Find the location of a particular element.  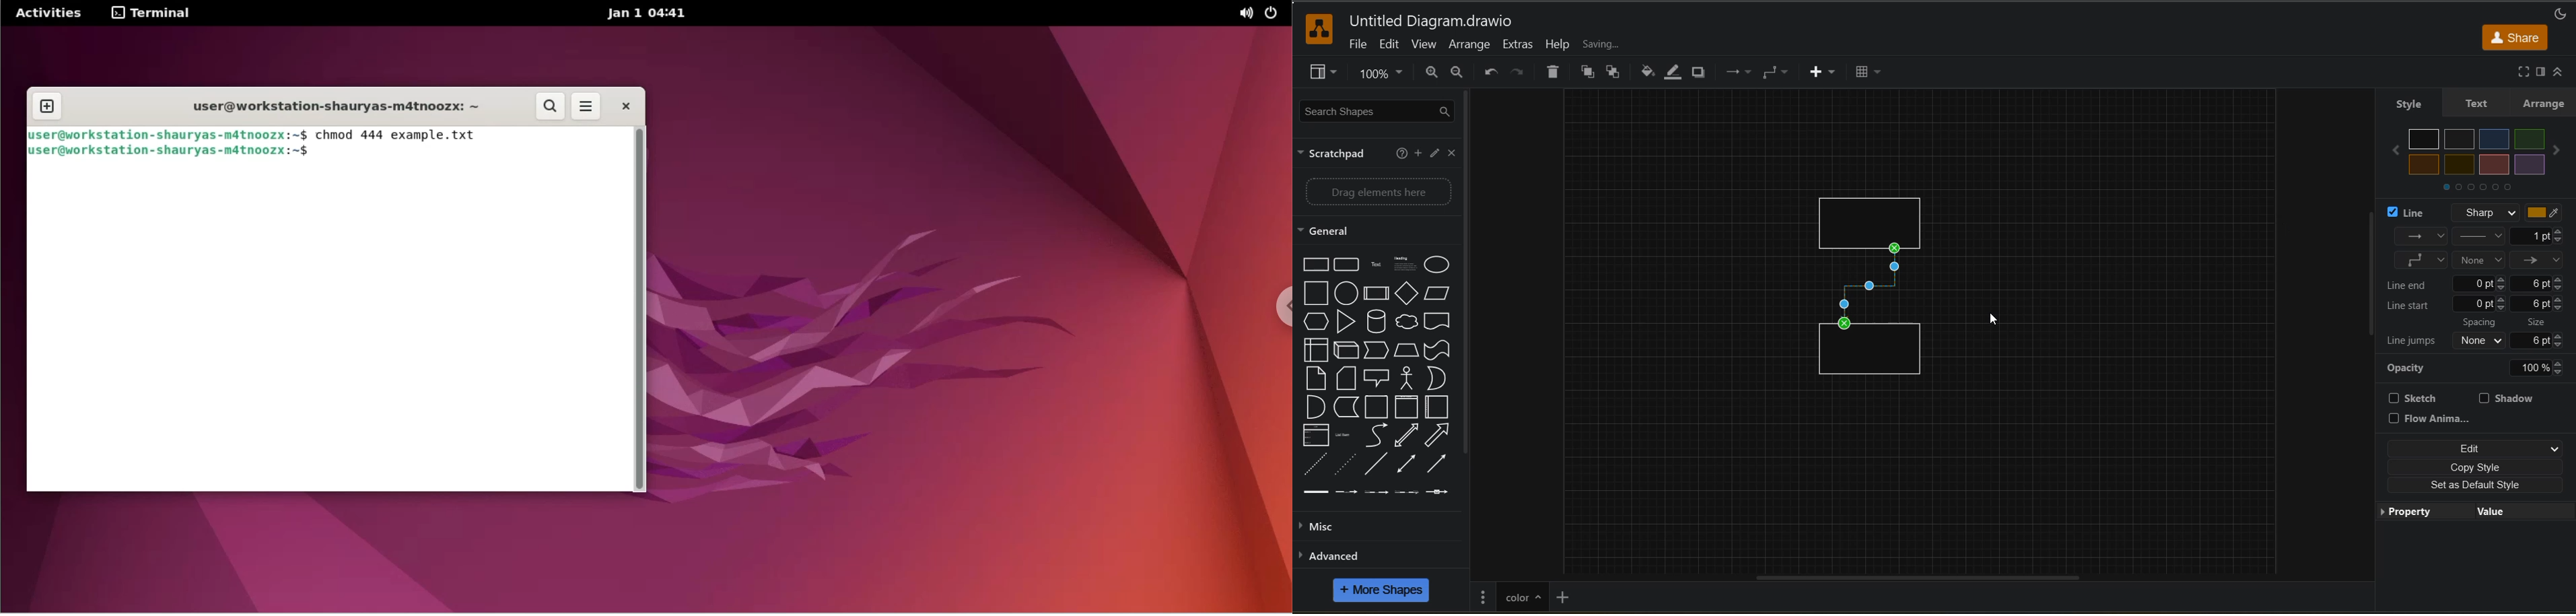

connectors is located at coordinates (1777, 72).